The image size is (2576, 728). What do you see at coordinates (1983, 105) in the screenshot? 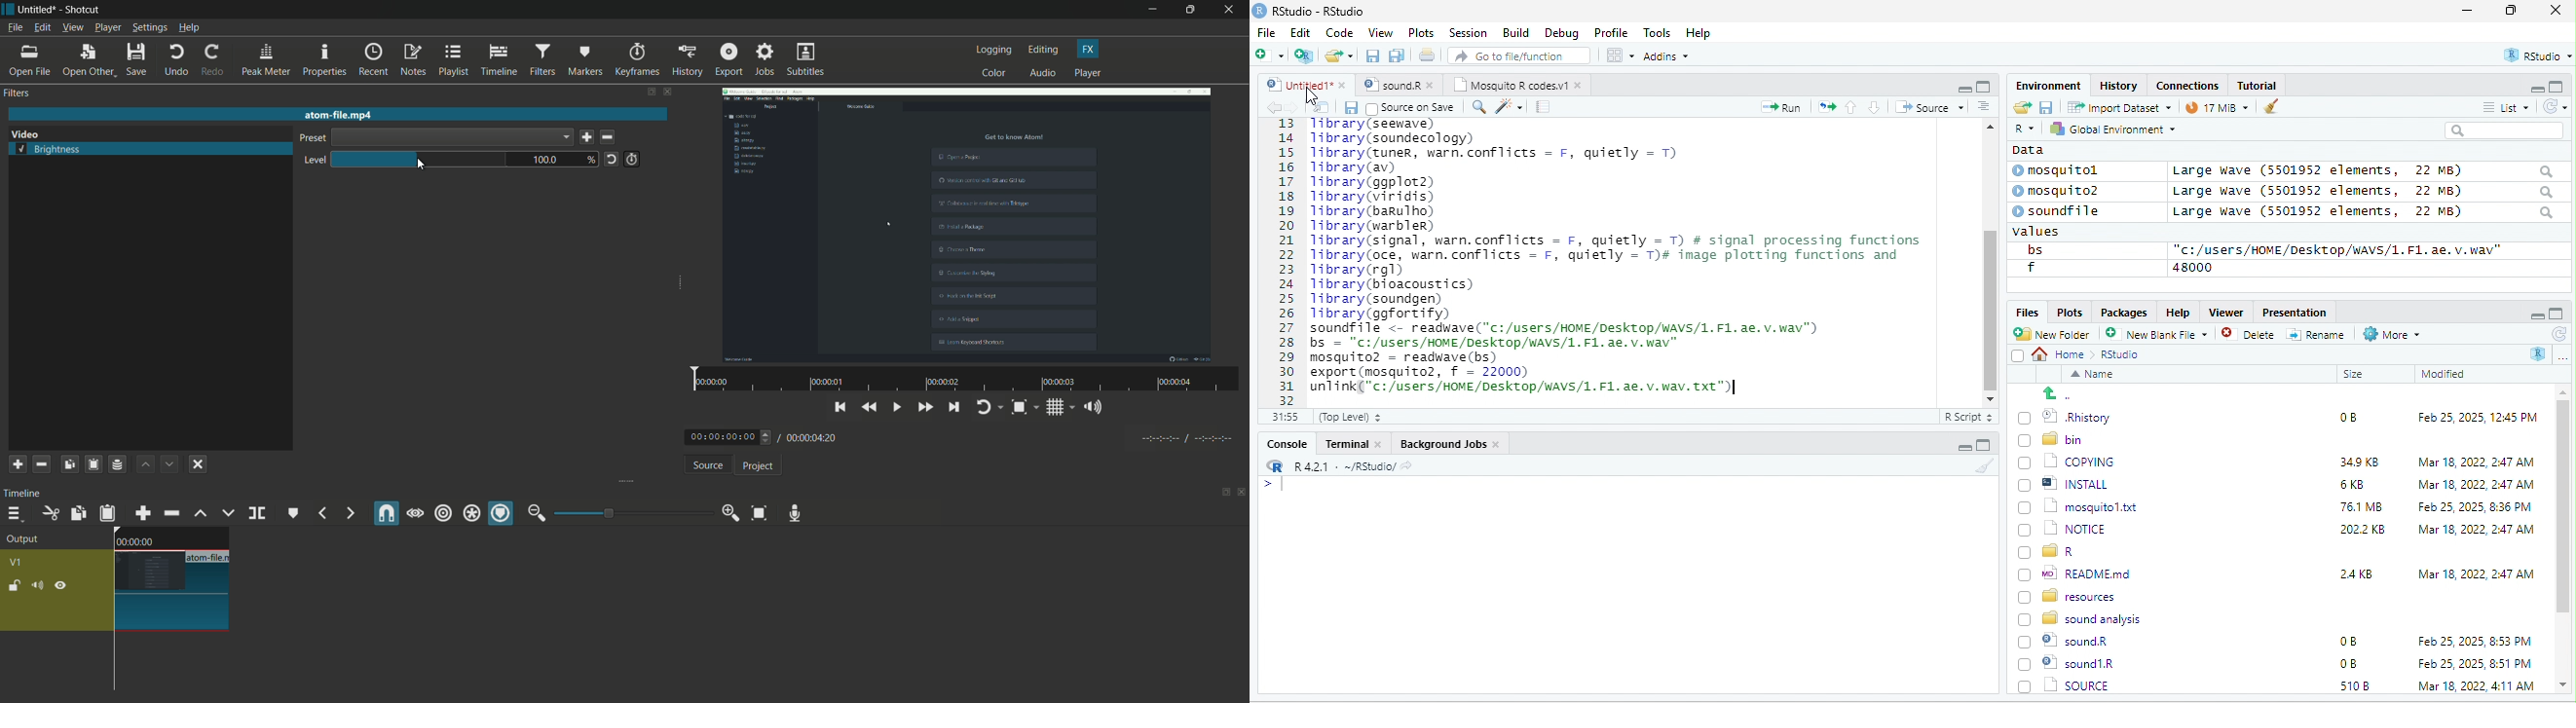
I see `sort` at bounding box center [1983, 105].